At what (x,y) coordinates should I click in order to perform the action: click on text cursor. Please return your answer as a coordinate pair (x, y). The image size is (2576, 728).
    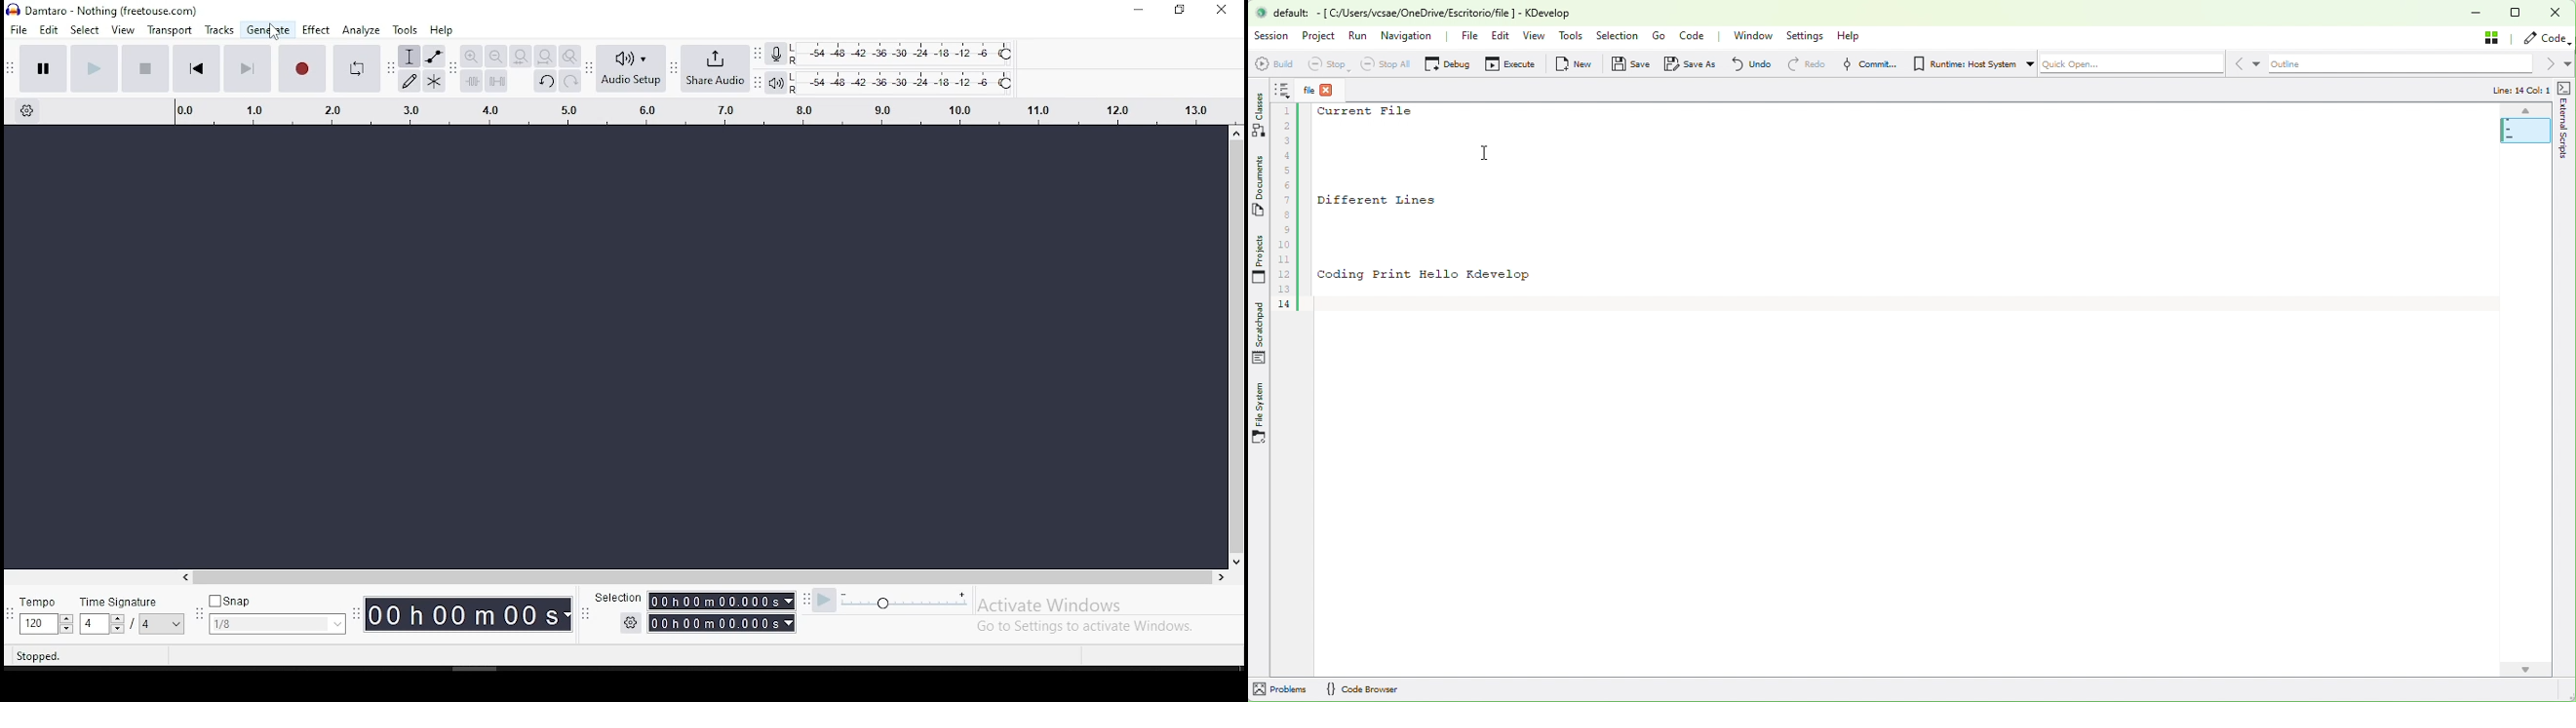
    Looking at the image, I should click on (1485, 152).